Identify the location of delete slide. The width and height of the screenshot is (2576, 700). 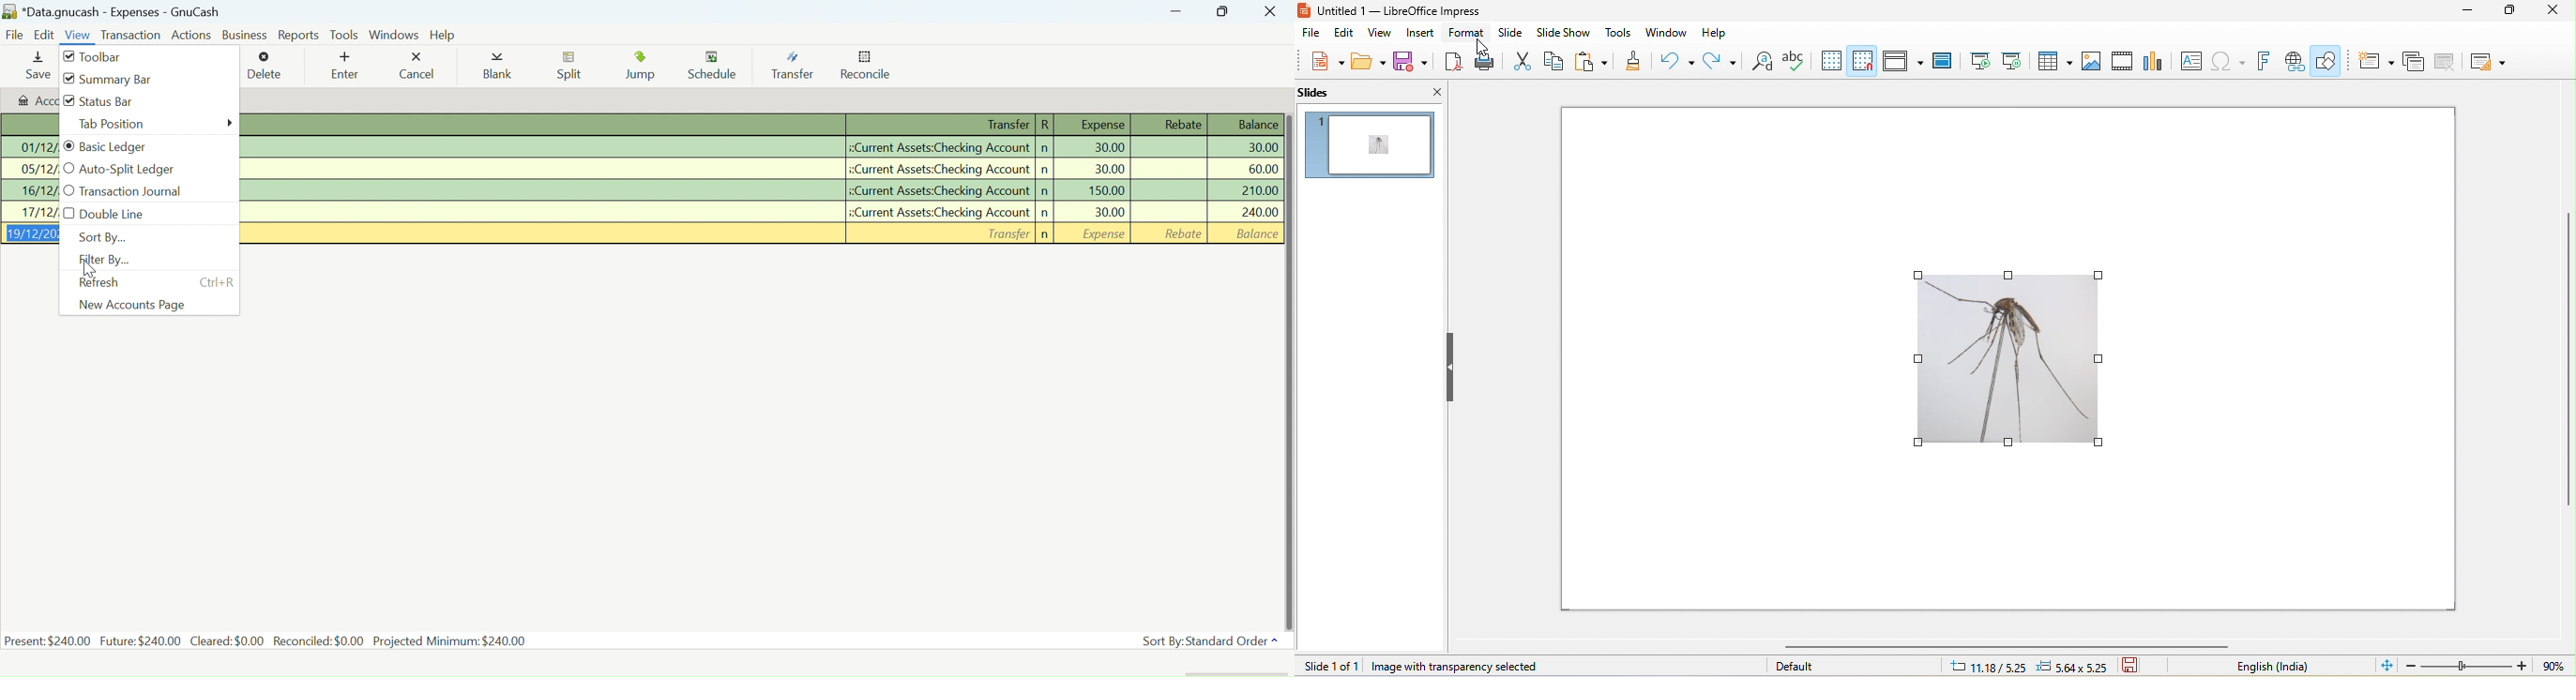
(2447, 62).